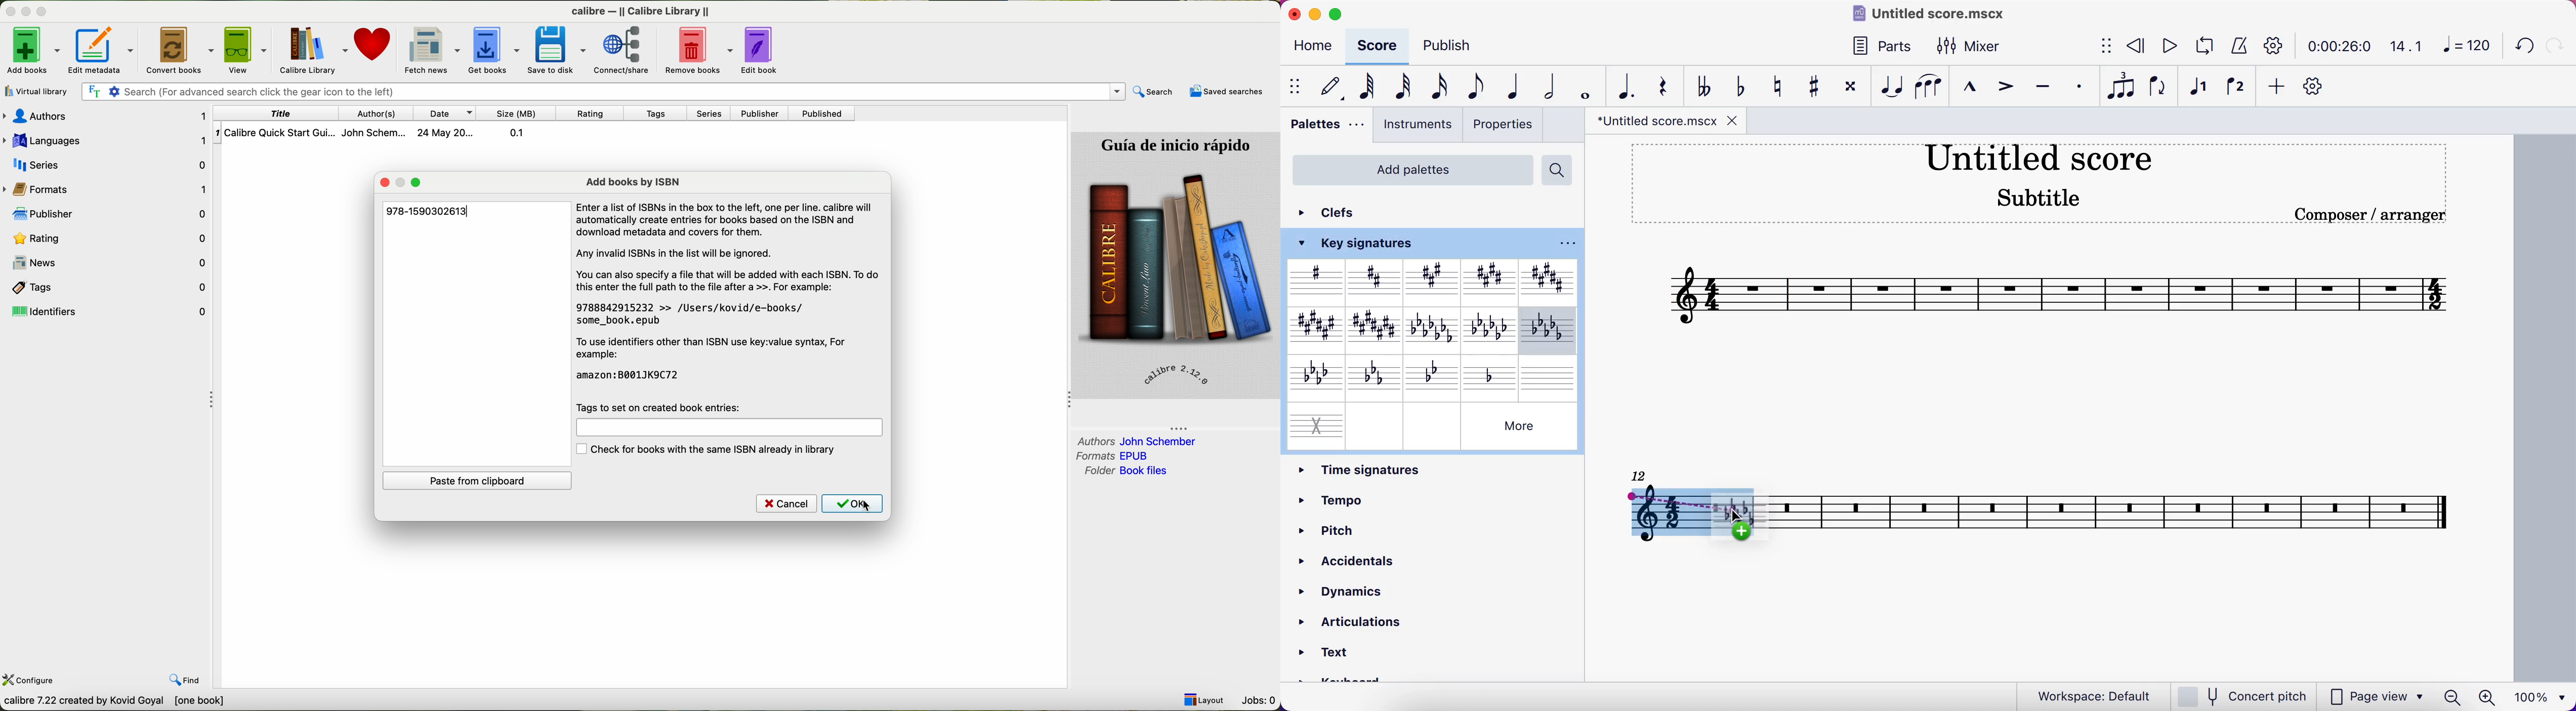 The image size is (2576, 728). Describe the element at coordinates (2046, 91) in the screenshot. I see `tenuto` at that location.